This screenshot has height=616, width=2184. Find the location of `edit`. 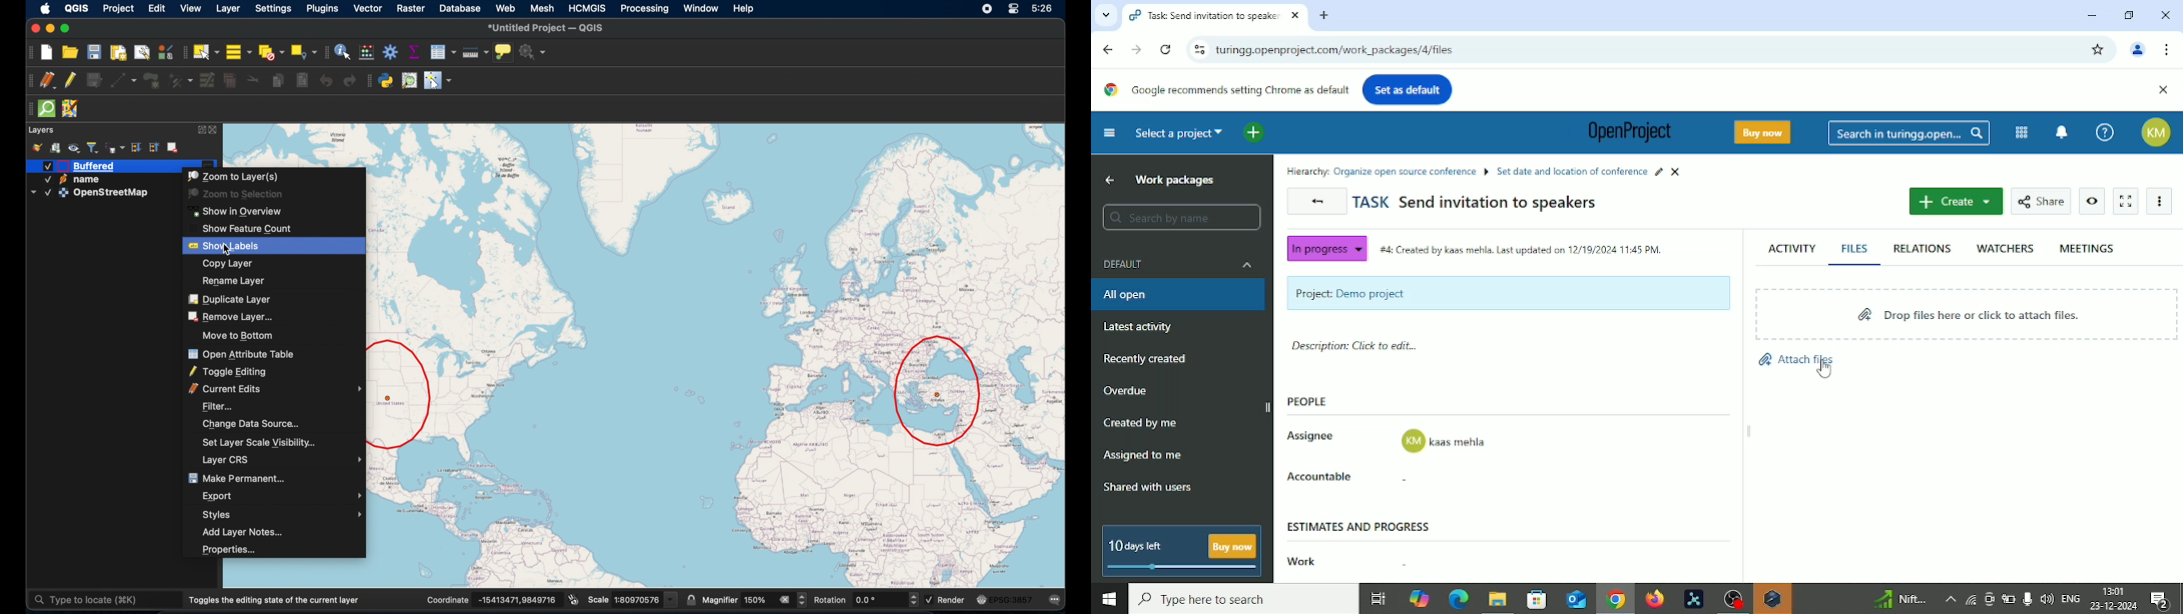

edit is located at coordinates (156, 9).